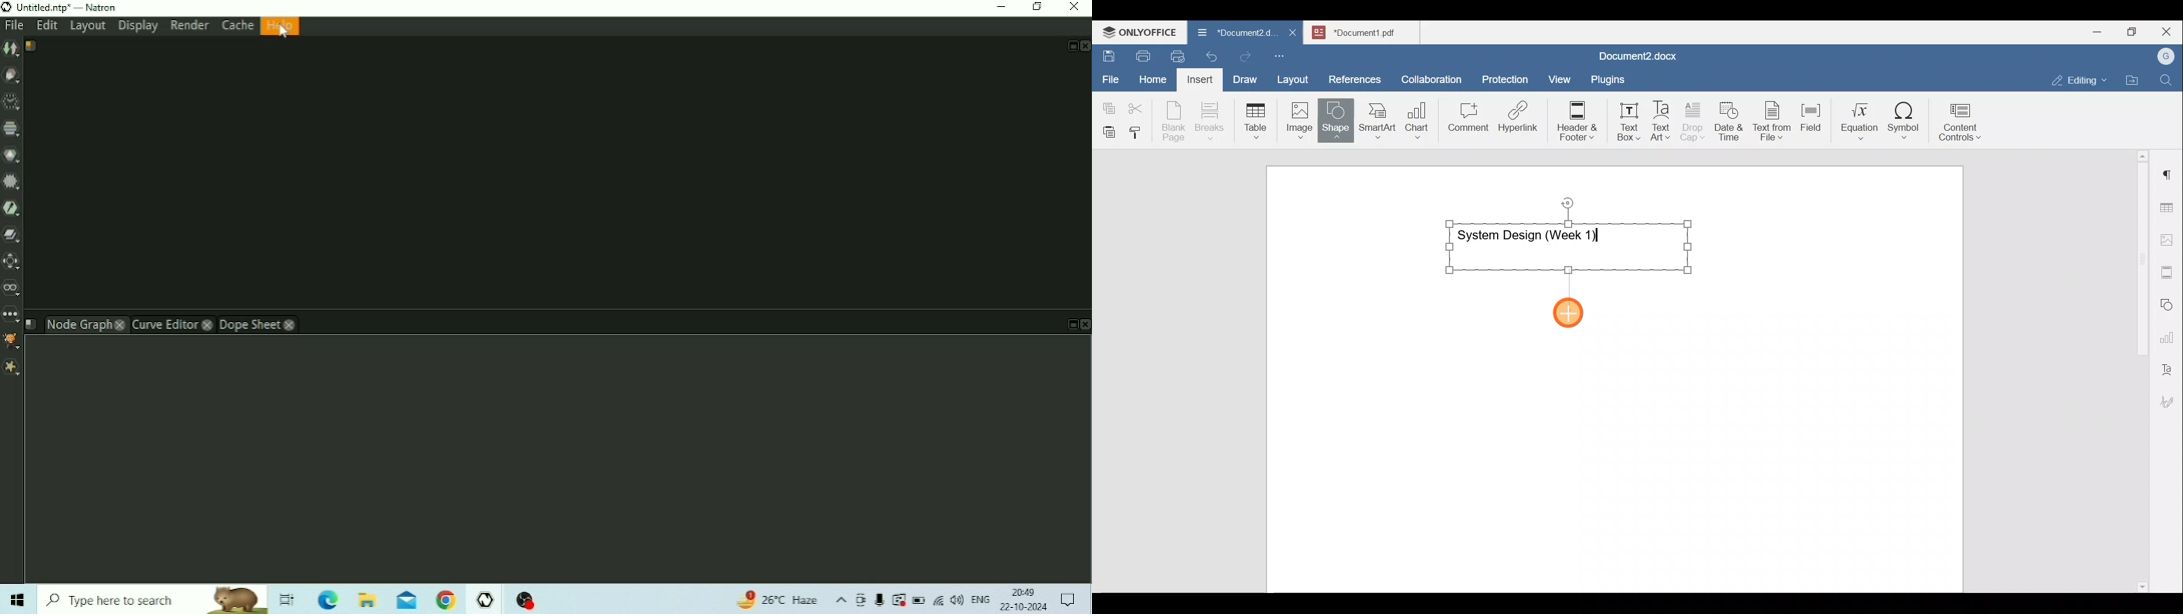 The width and height of the screenshot is (2184, 616). Describe the element at coordinates (1231, 34) in the screenshot. I see `Document name` at that location.